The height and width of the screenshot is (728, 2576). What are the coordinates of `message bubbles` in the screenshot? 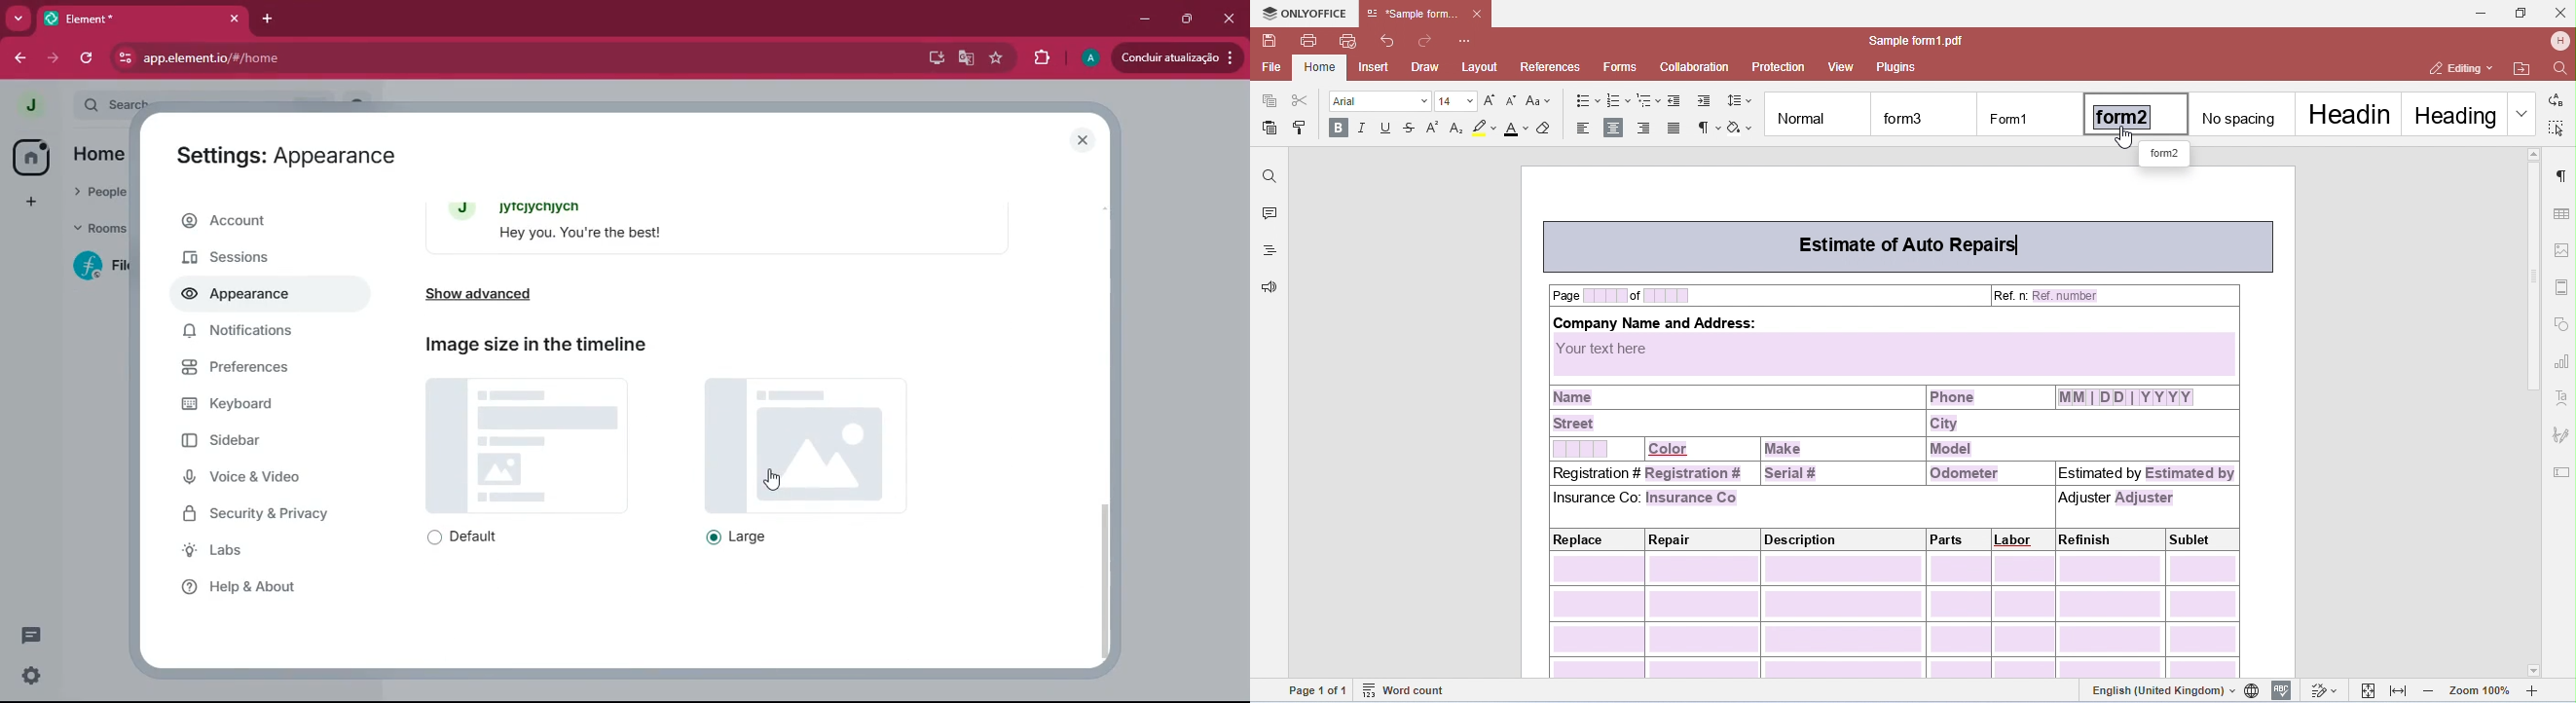 It's located at (726, 225).